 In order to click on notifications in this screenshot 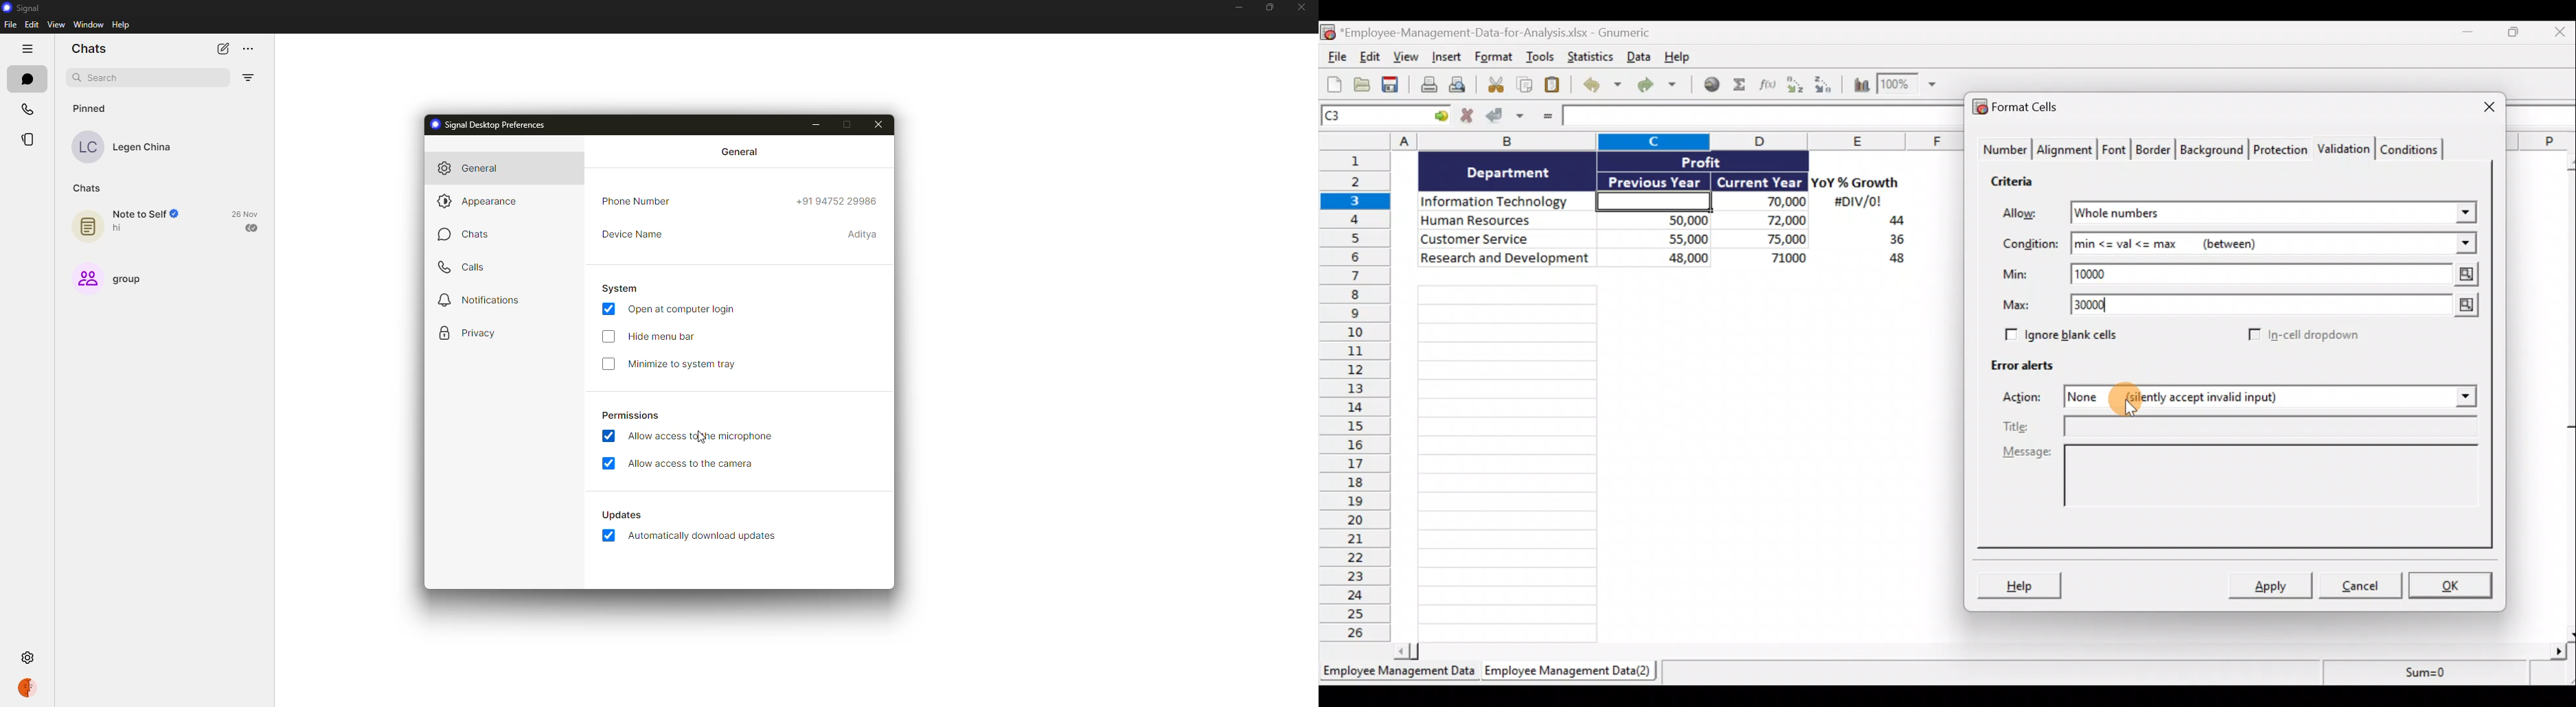, I will do `click(476, 299)`.